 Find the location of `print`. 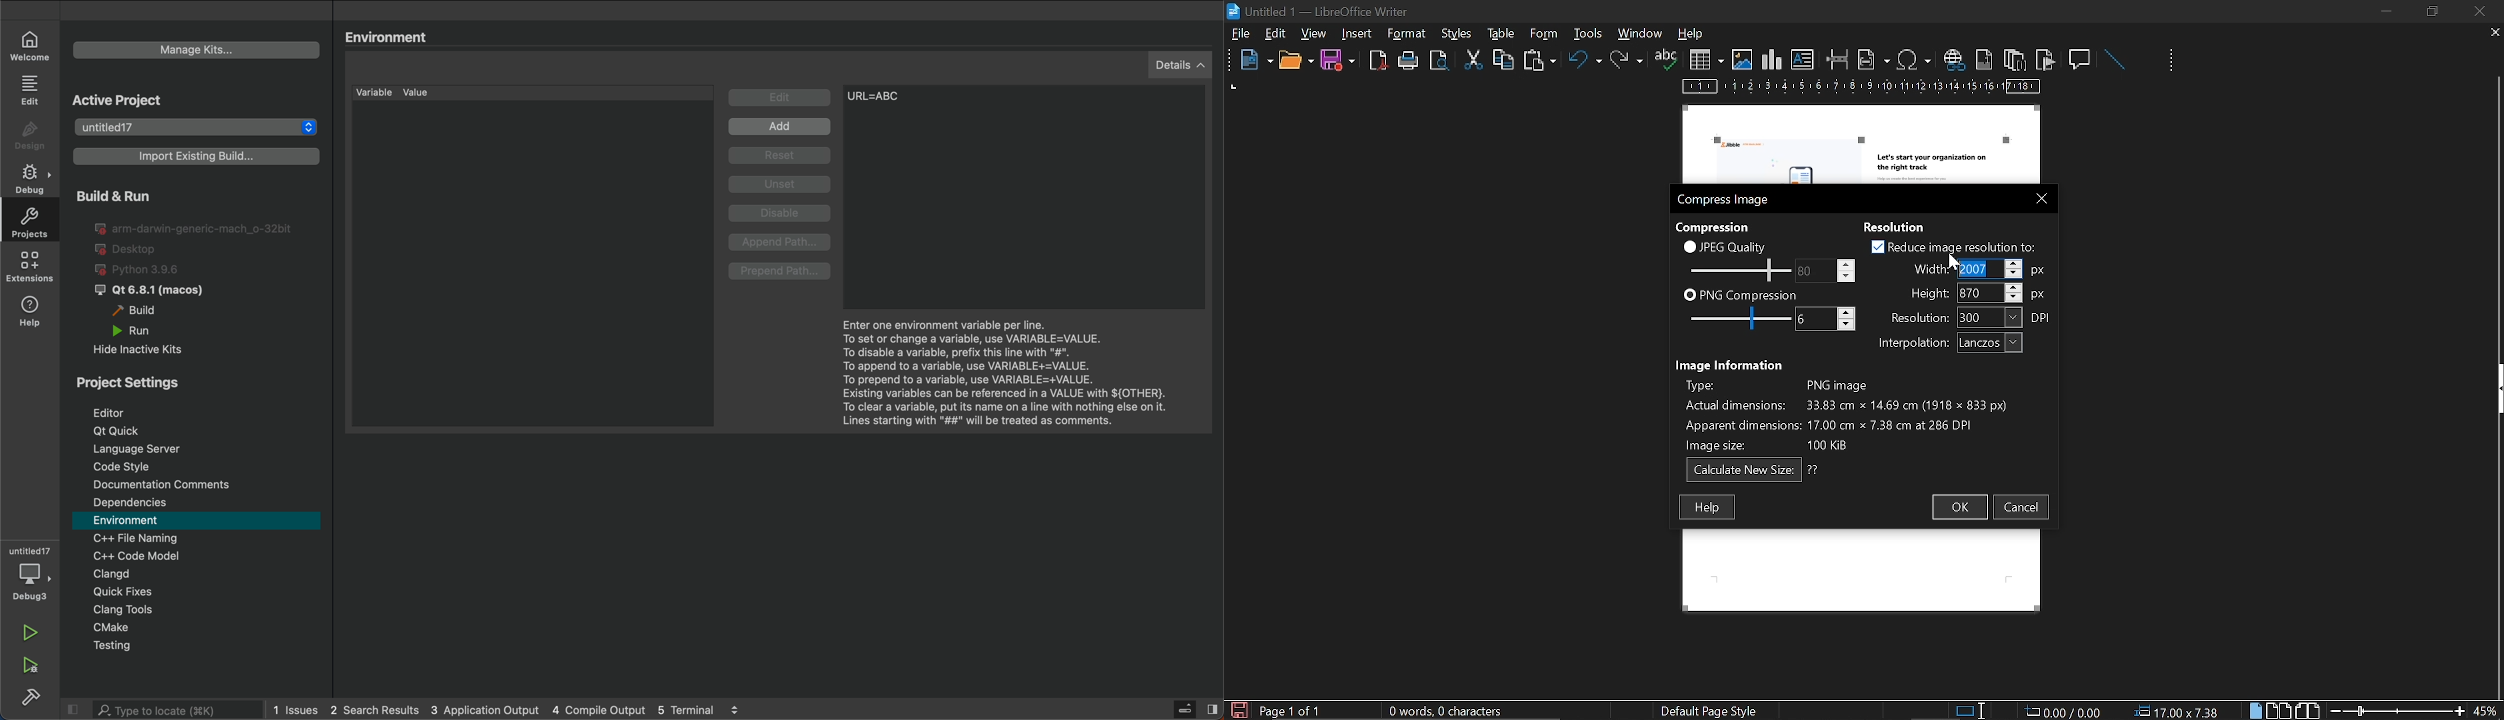

print is located at coordinates (1409, 61).